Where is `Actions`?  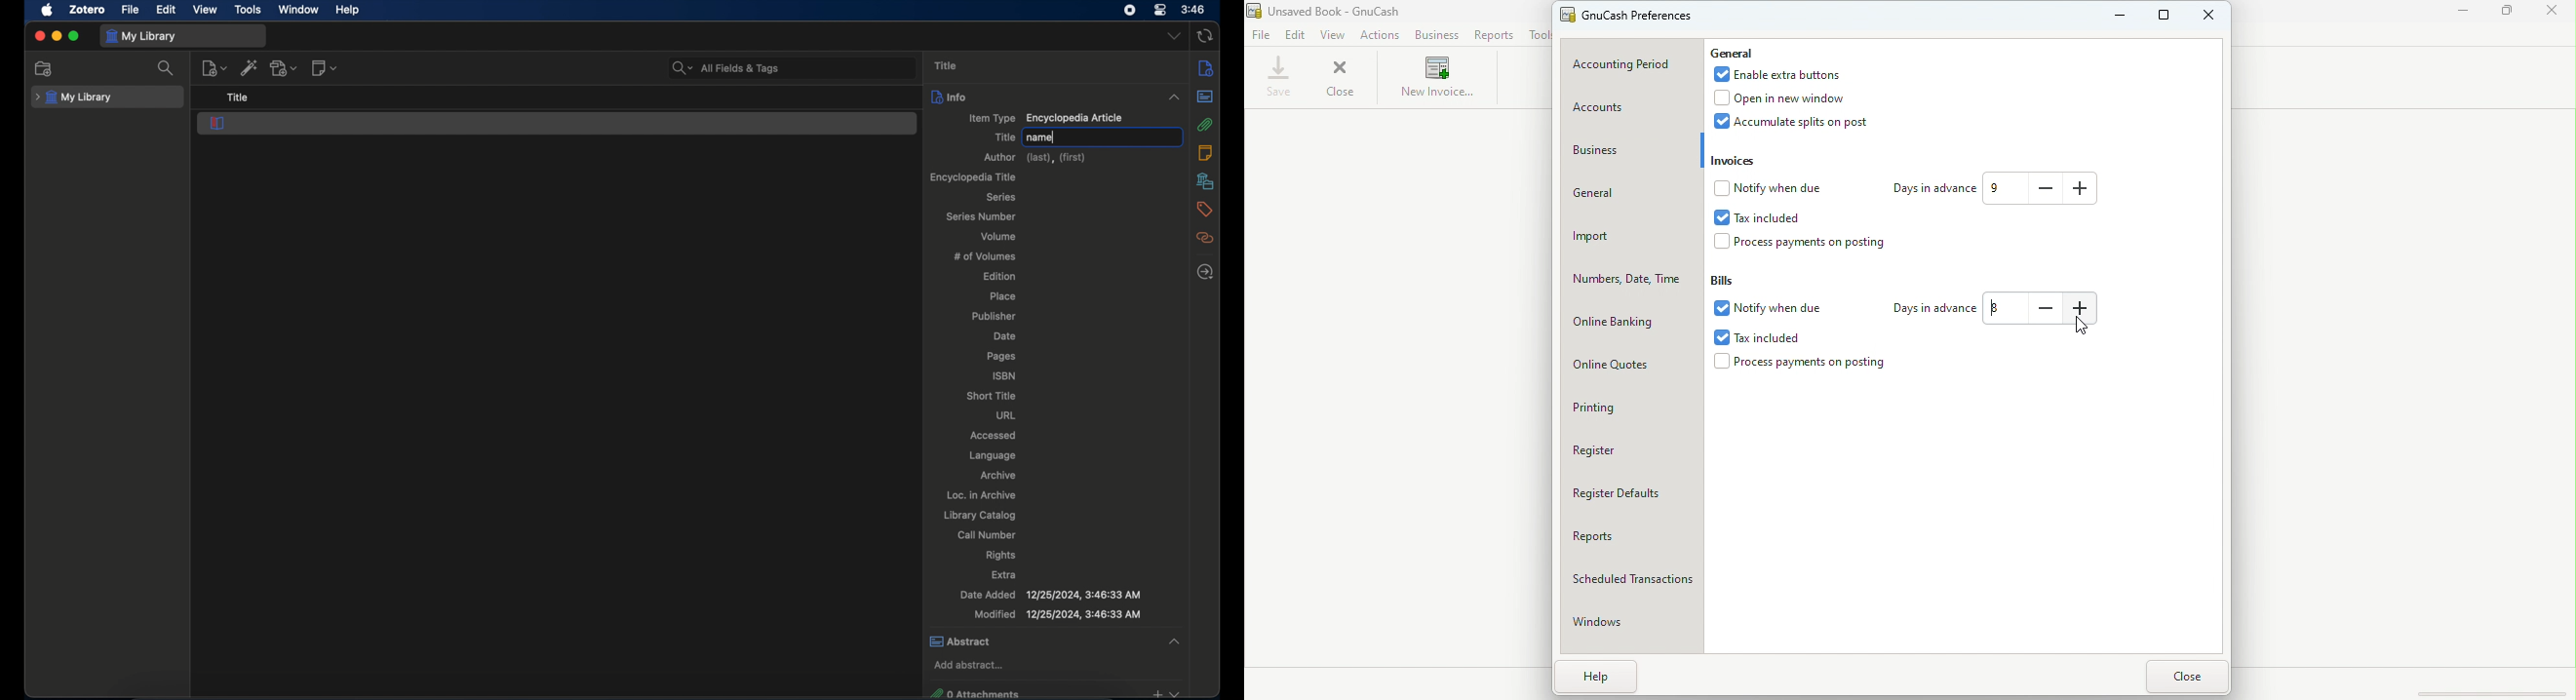
Actions is located at coordinates (1384, 35).